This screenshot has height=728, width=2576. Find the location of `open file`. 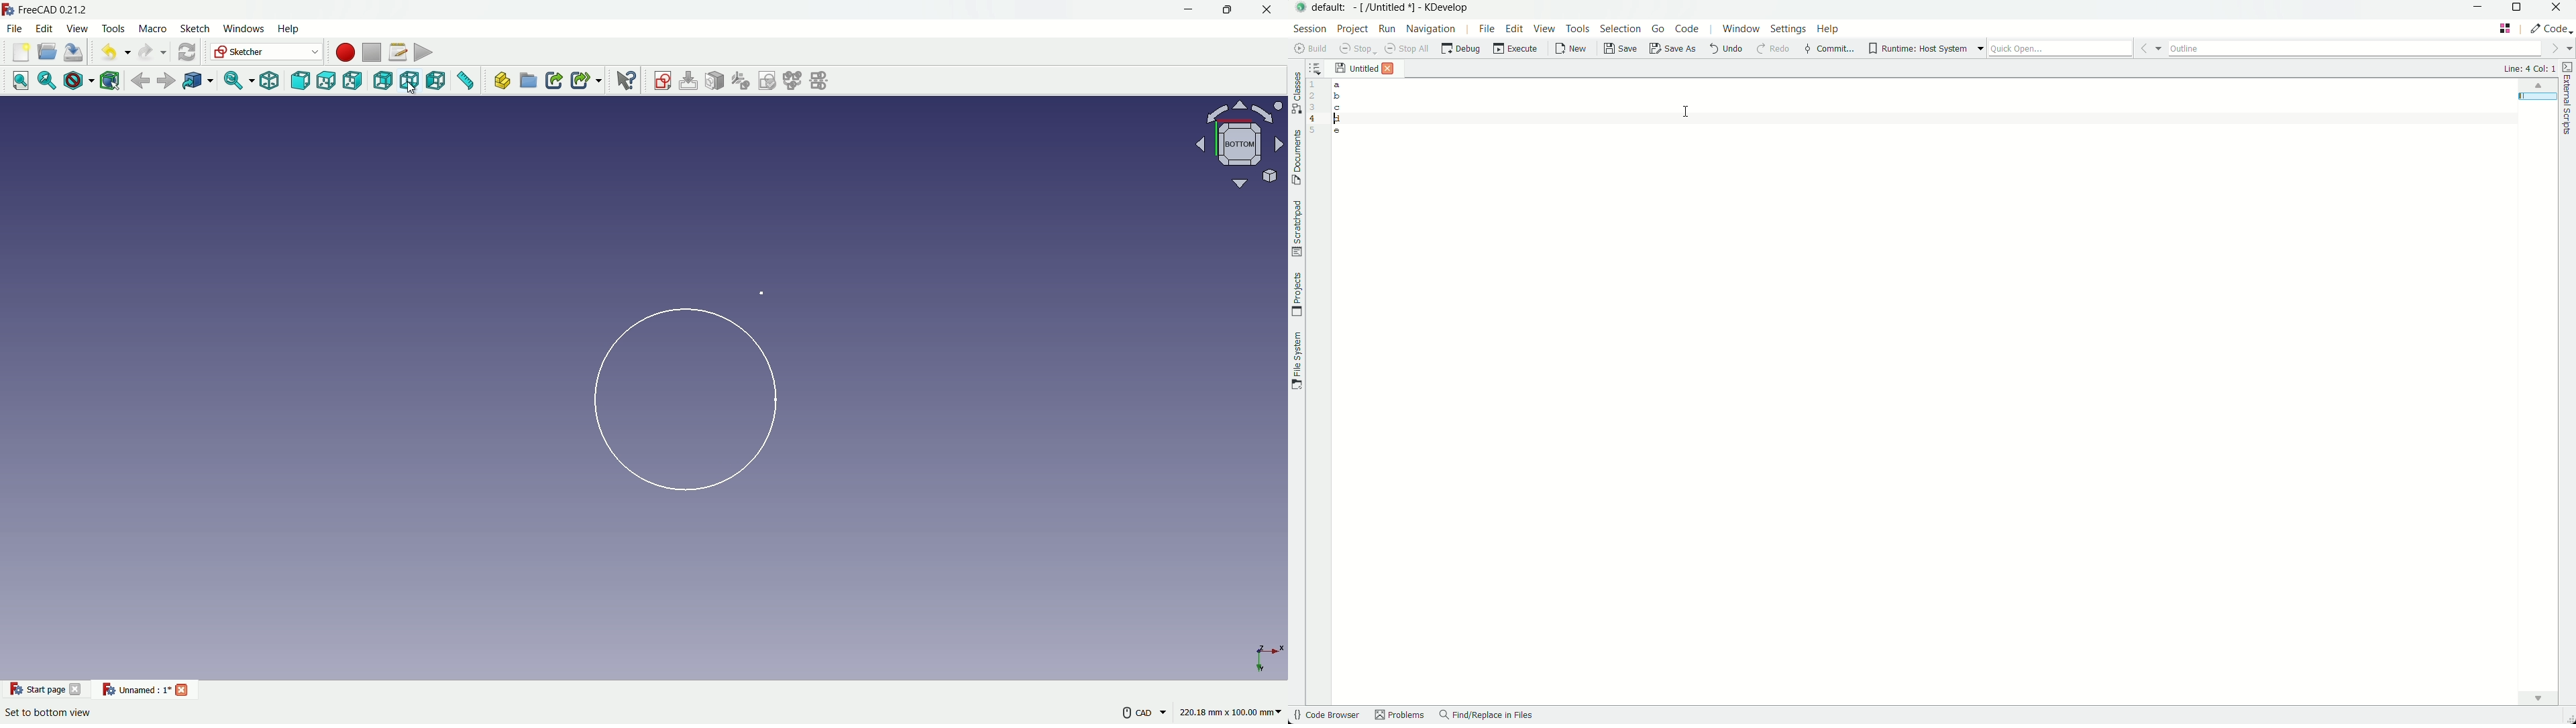

open file is located at coordinates (48, 52).